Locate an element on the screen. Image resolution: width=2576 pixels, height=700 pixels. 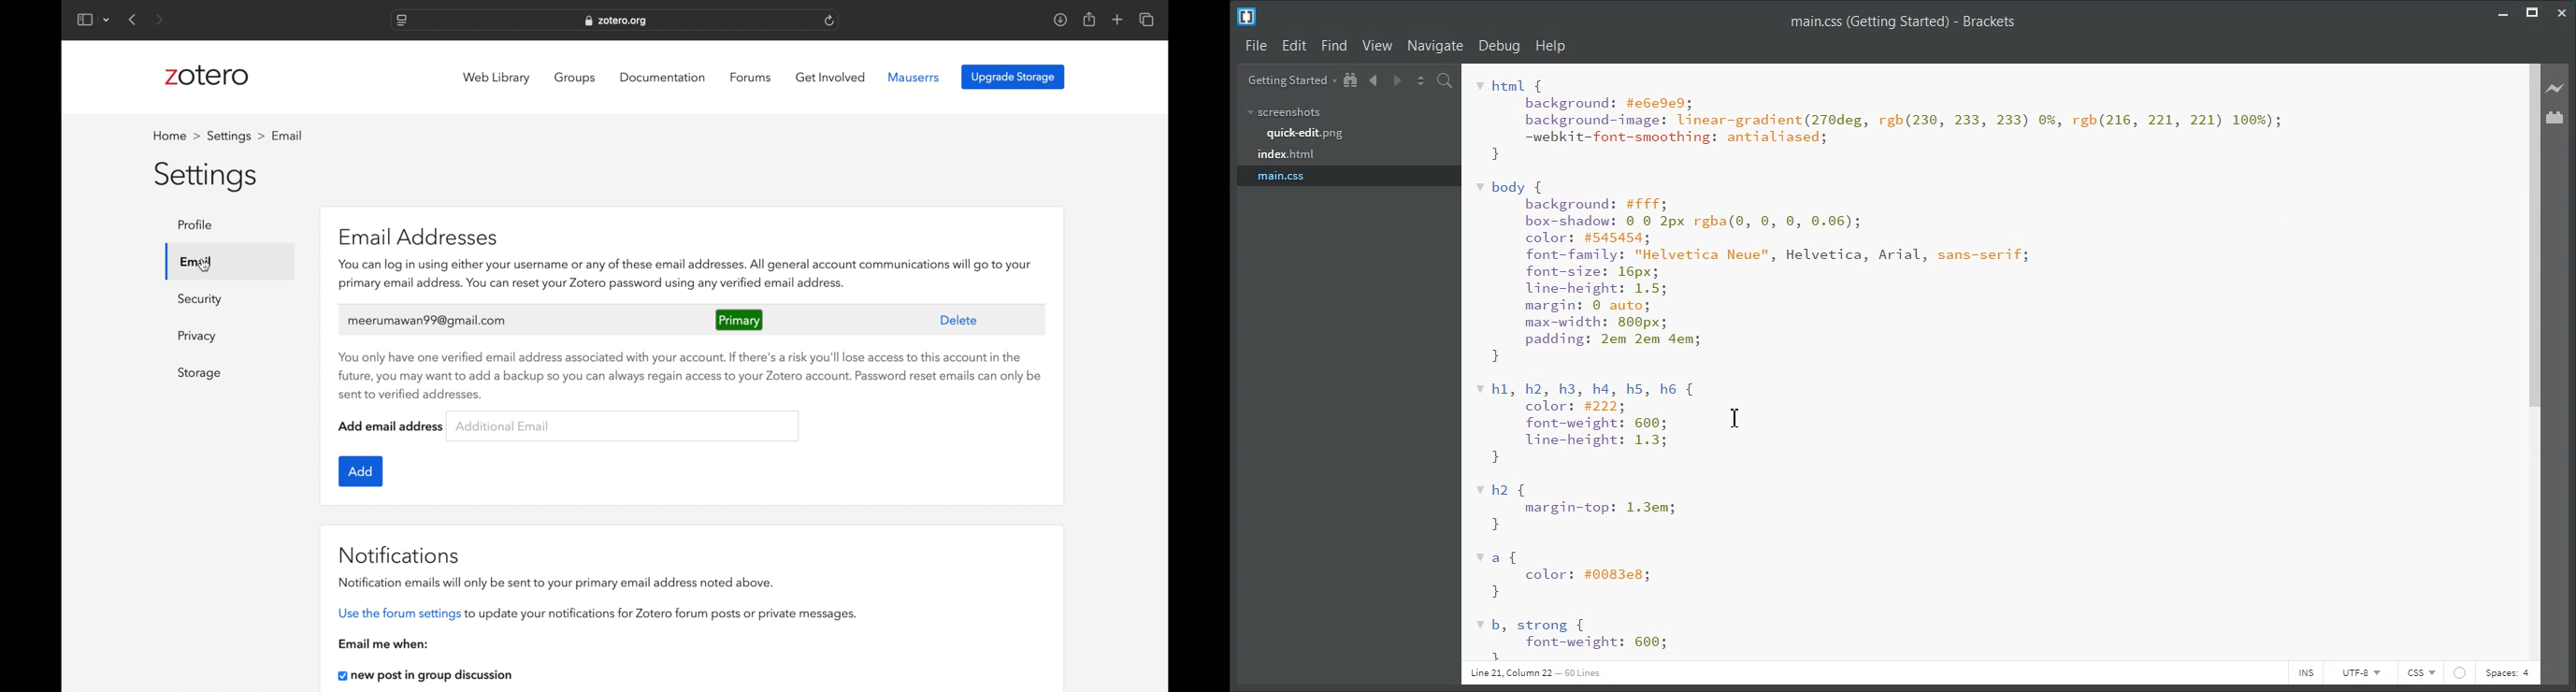
Find is located at coordinates (1335, 46).